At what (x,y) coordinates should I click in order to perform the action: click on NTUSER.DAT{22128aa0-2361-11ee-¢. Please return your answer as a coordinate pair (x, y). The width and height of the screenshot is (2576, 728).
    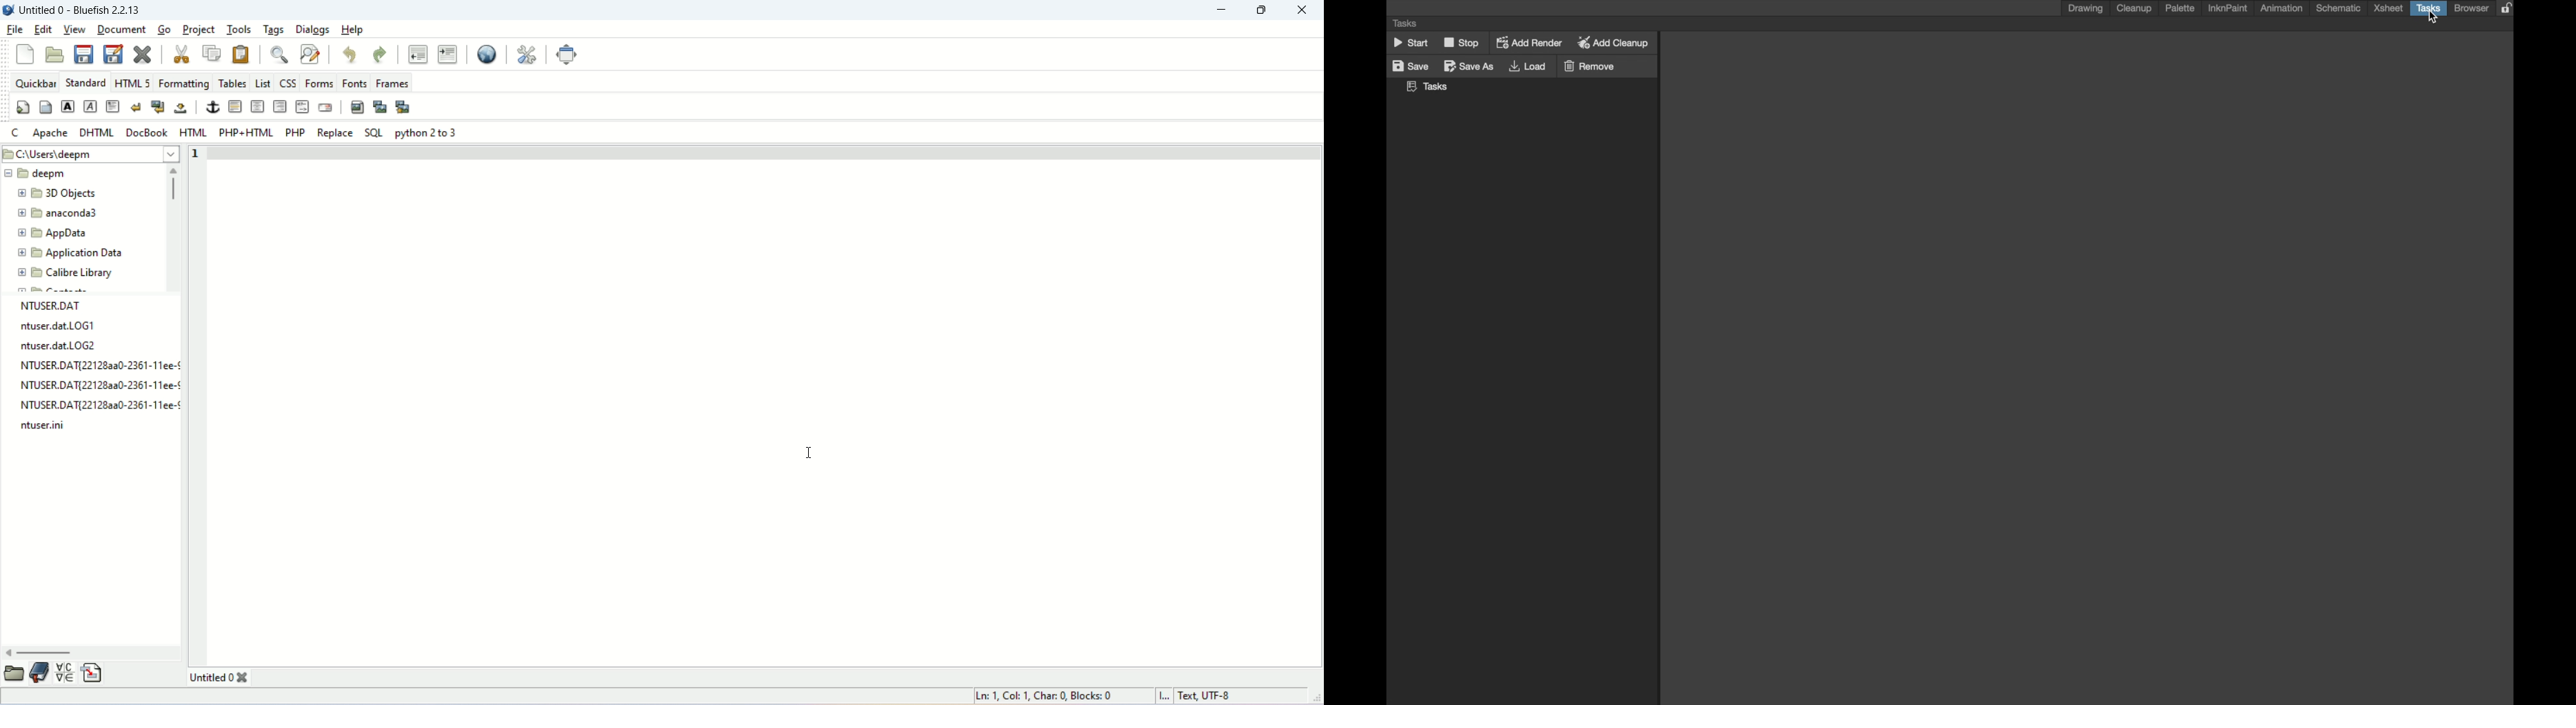
    Looking at the image, I should click on (95, 385).